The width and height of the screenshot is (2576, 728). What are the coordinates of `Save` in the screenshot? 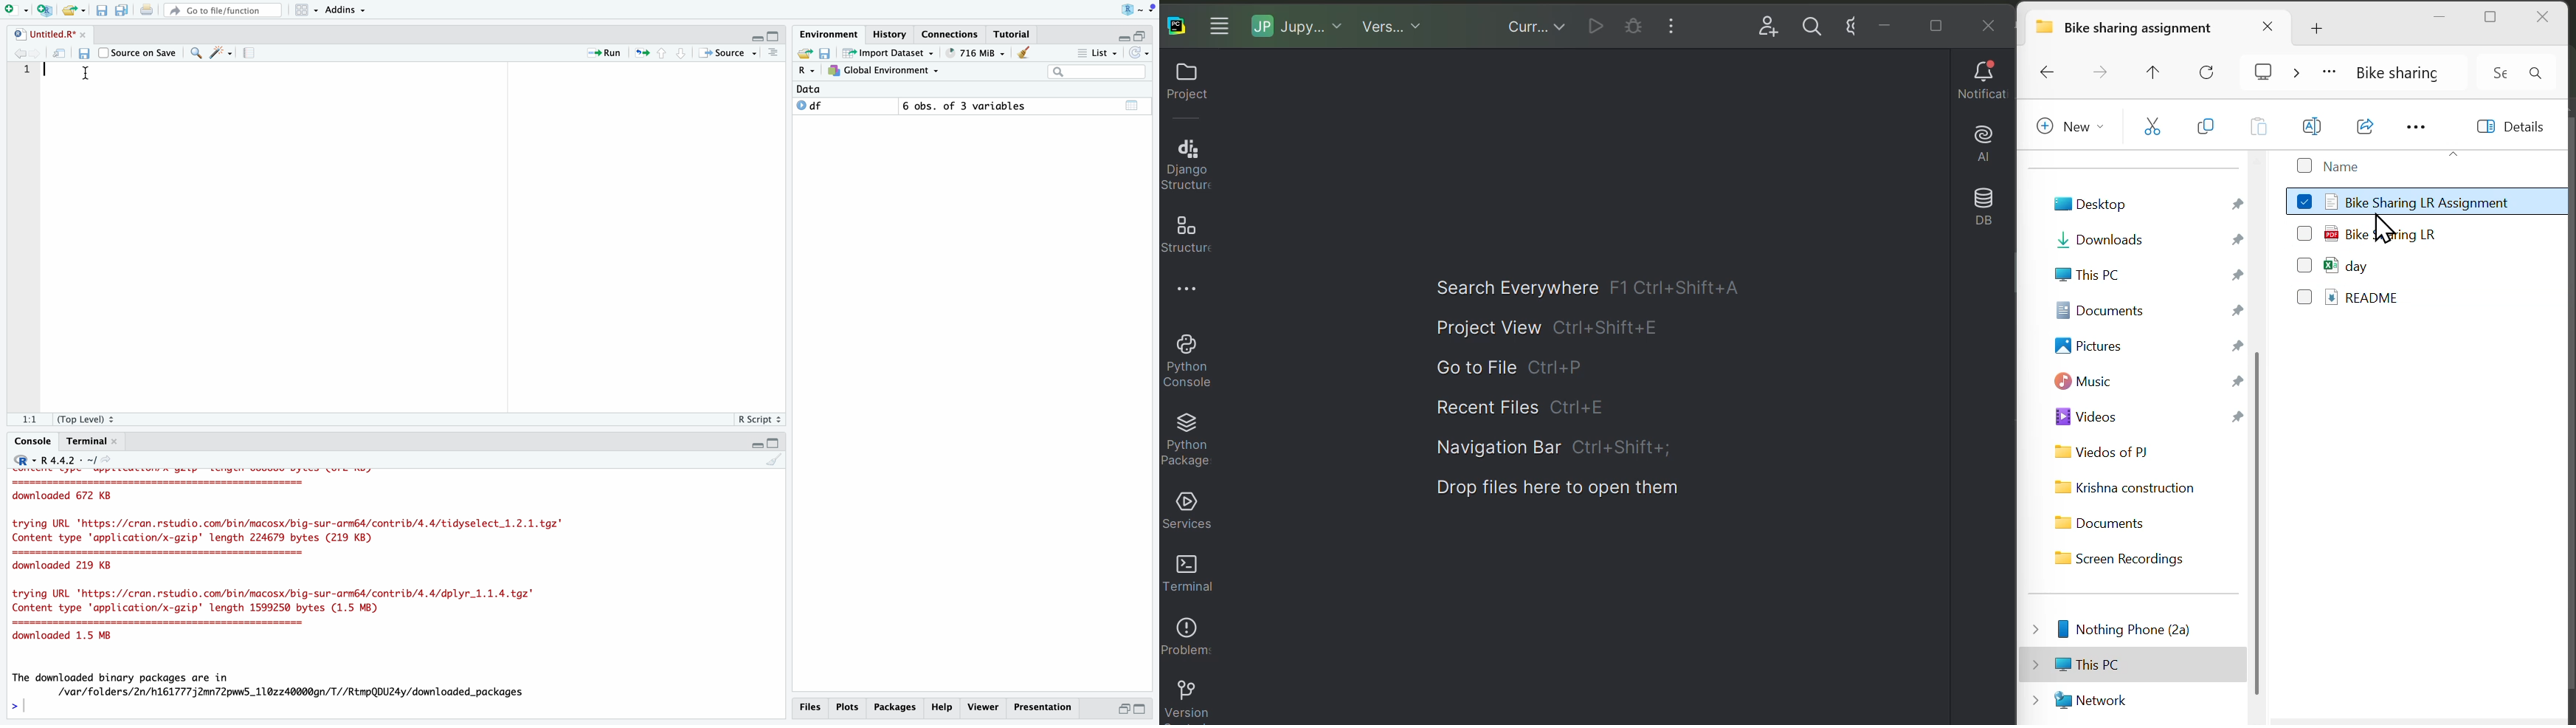 It's located at (828, 52).